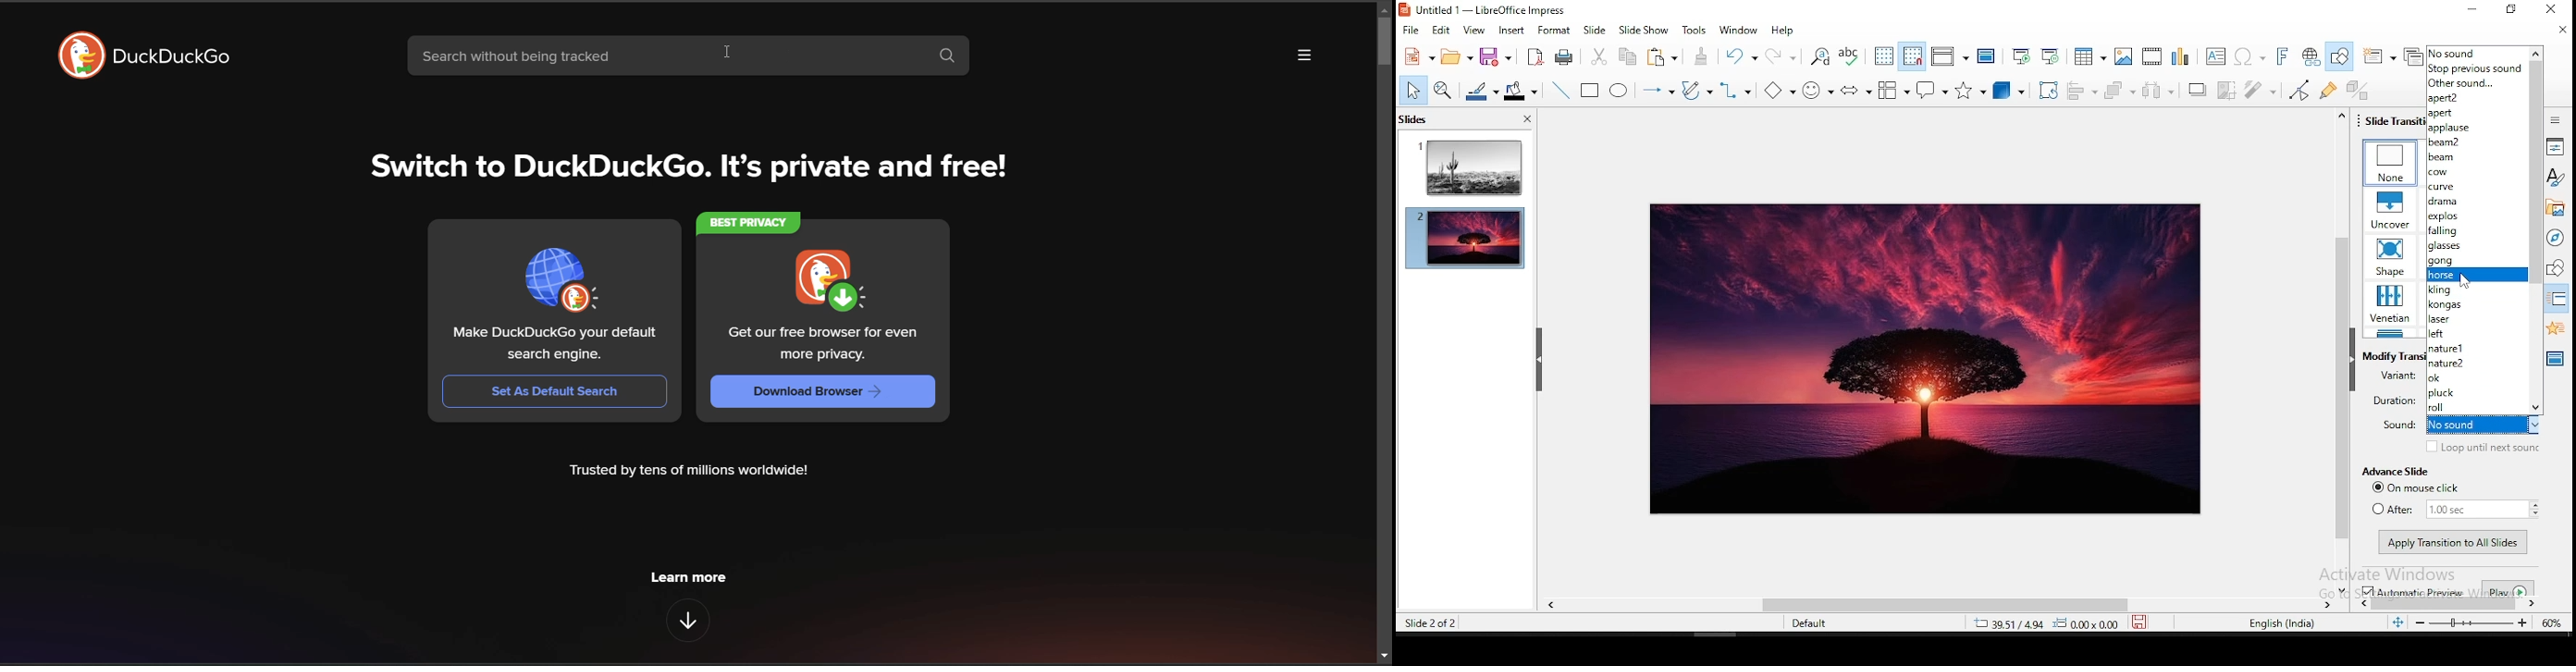 This screenshot has height=672, width=2576. I want to click on Close, so click(2548, 11).